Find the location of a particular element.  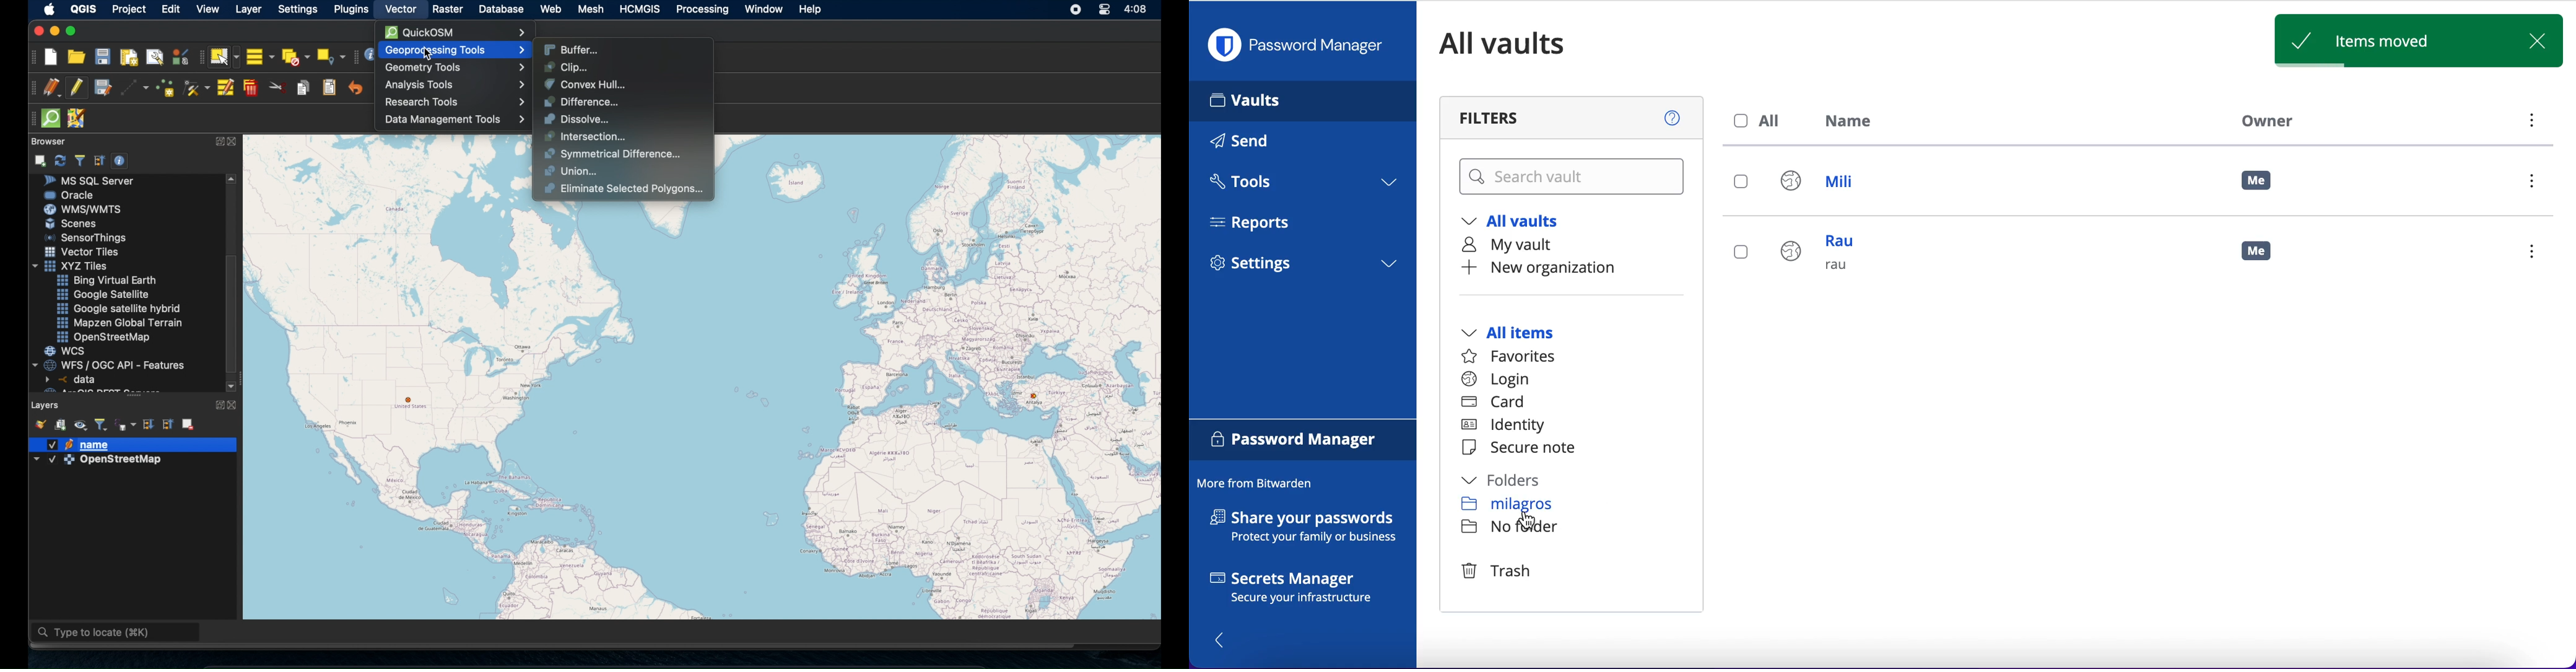

identity is located at coordinates (1508, 426).